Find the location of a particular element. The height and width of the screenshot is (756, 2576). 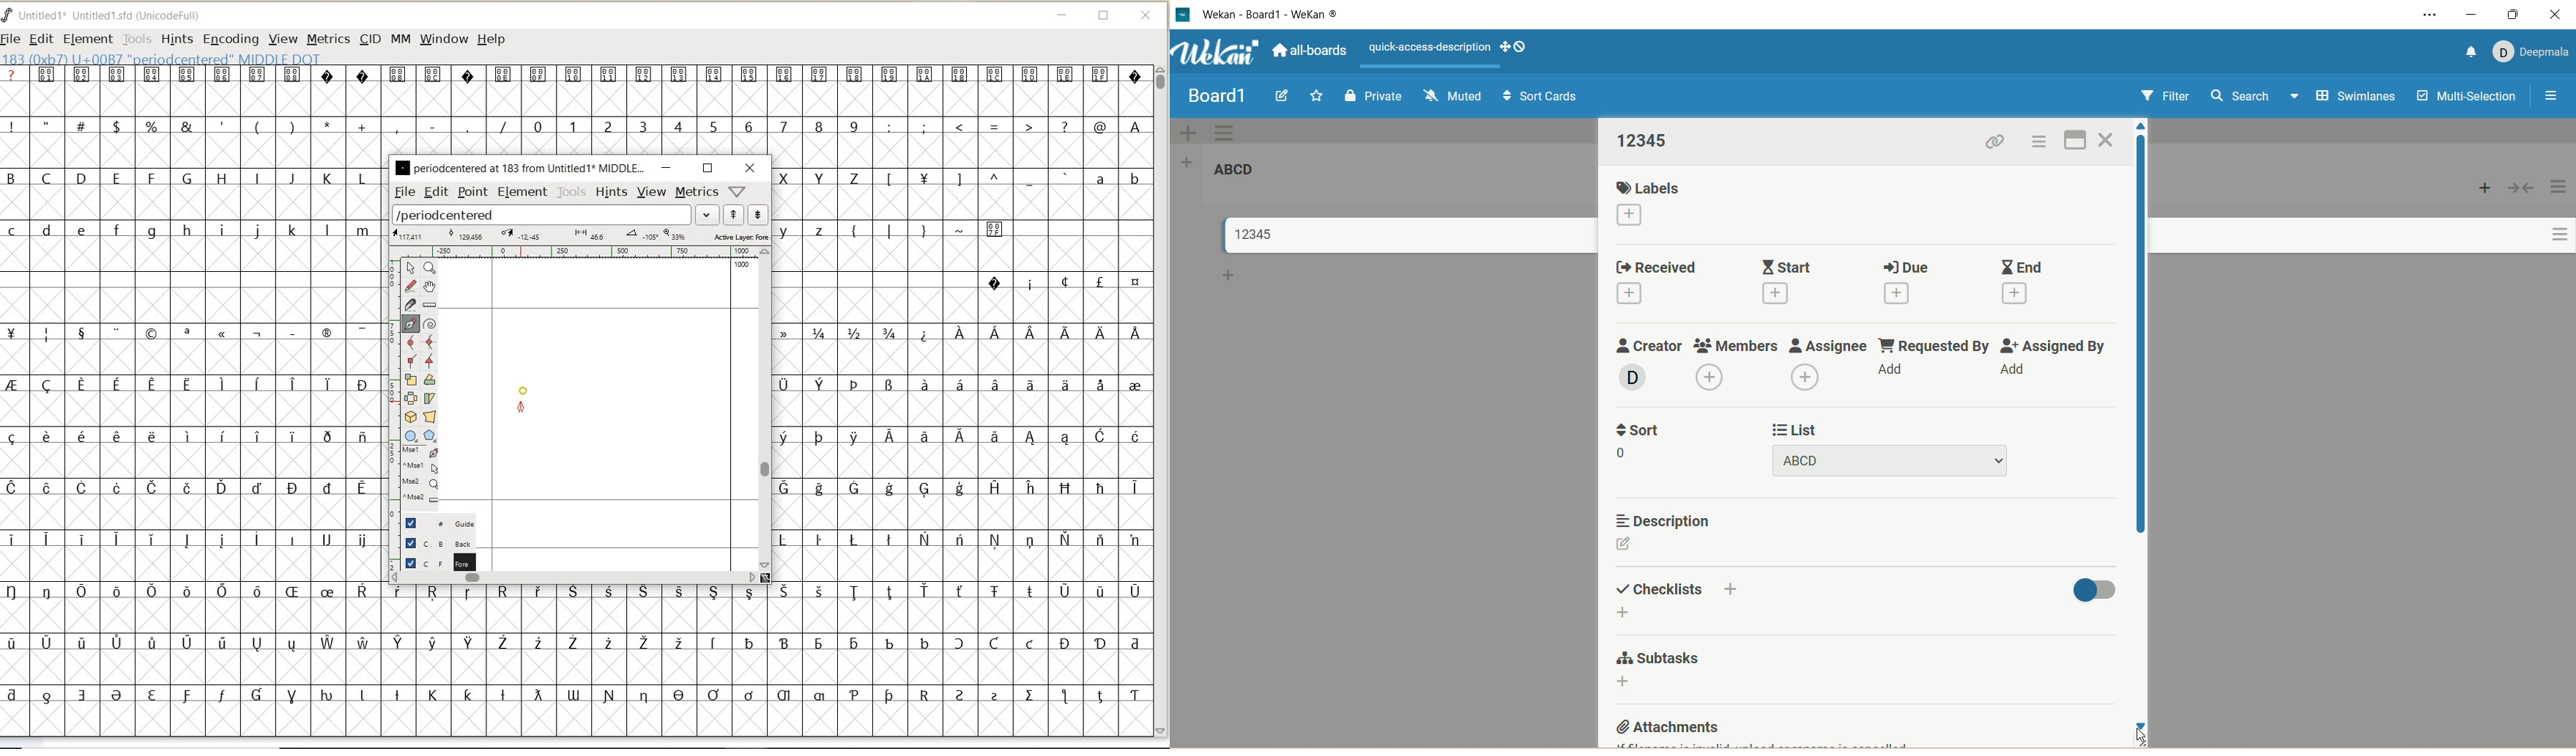

due is located at coordinates (1905, 266).